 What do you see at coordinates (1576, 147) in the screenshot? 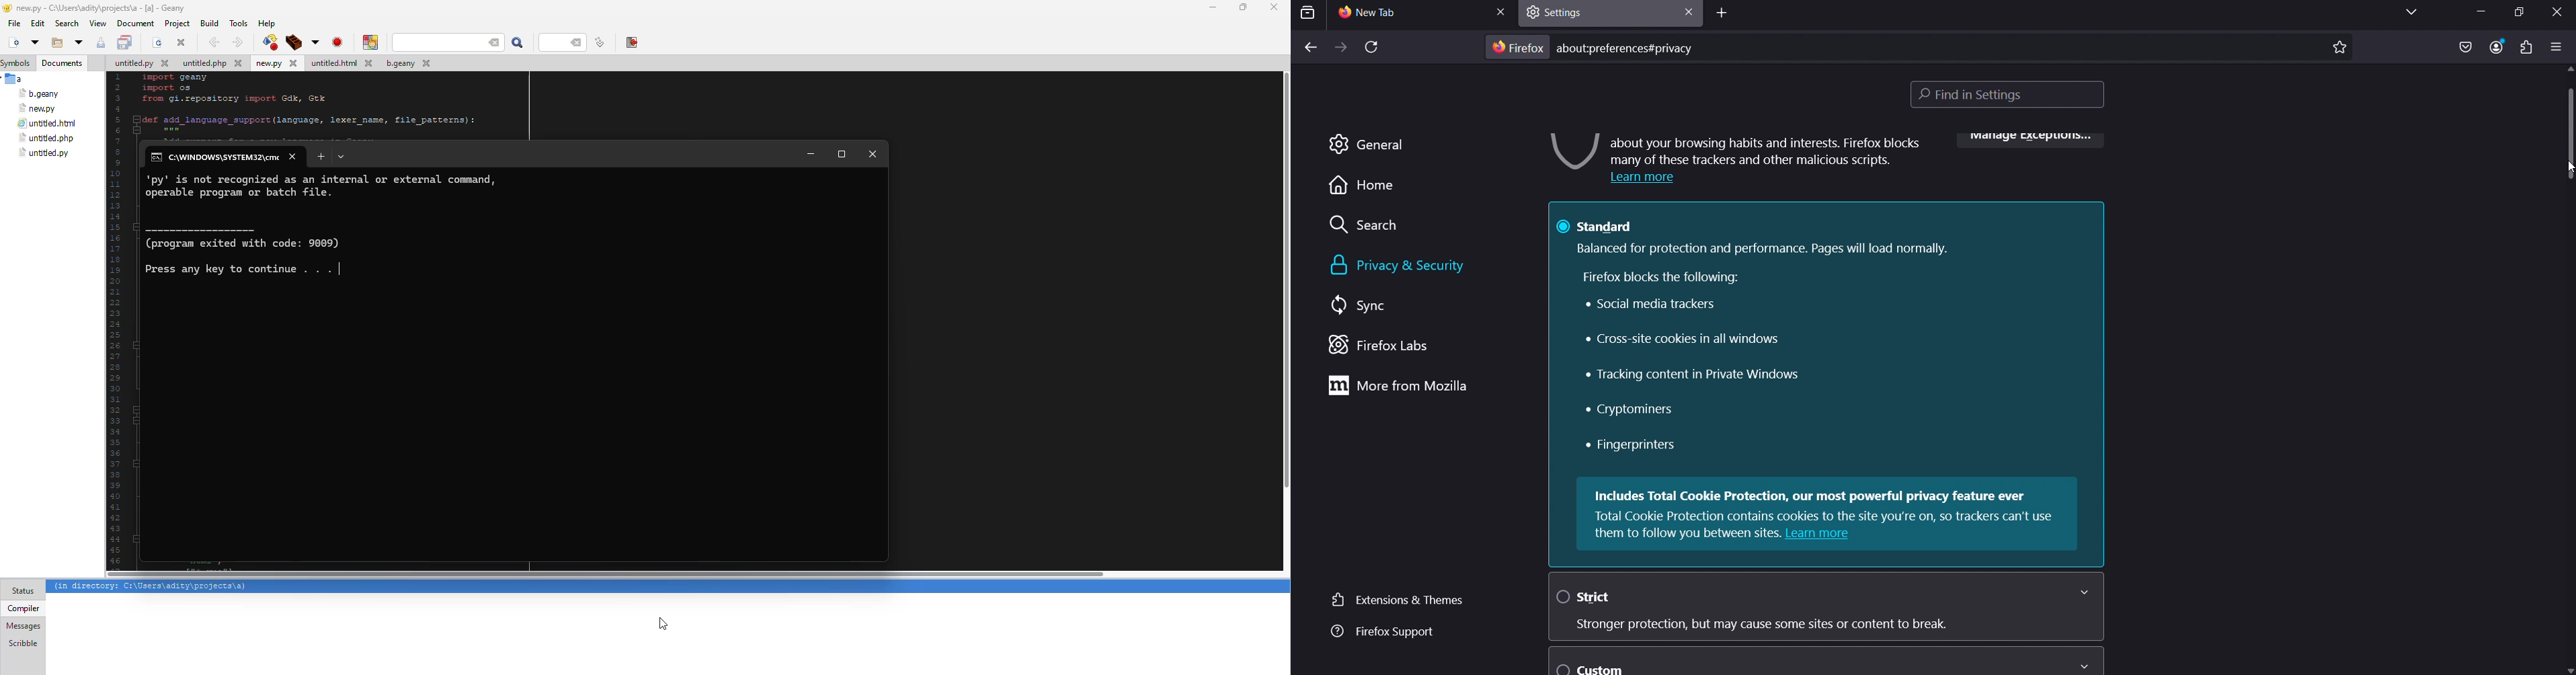
I see `image` at bounding box center [1576, 147].